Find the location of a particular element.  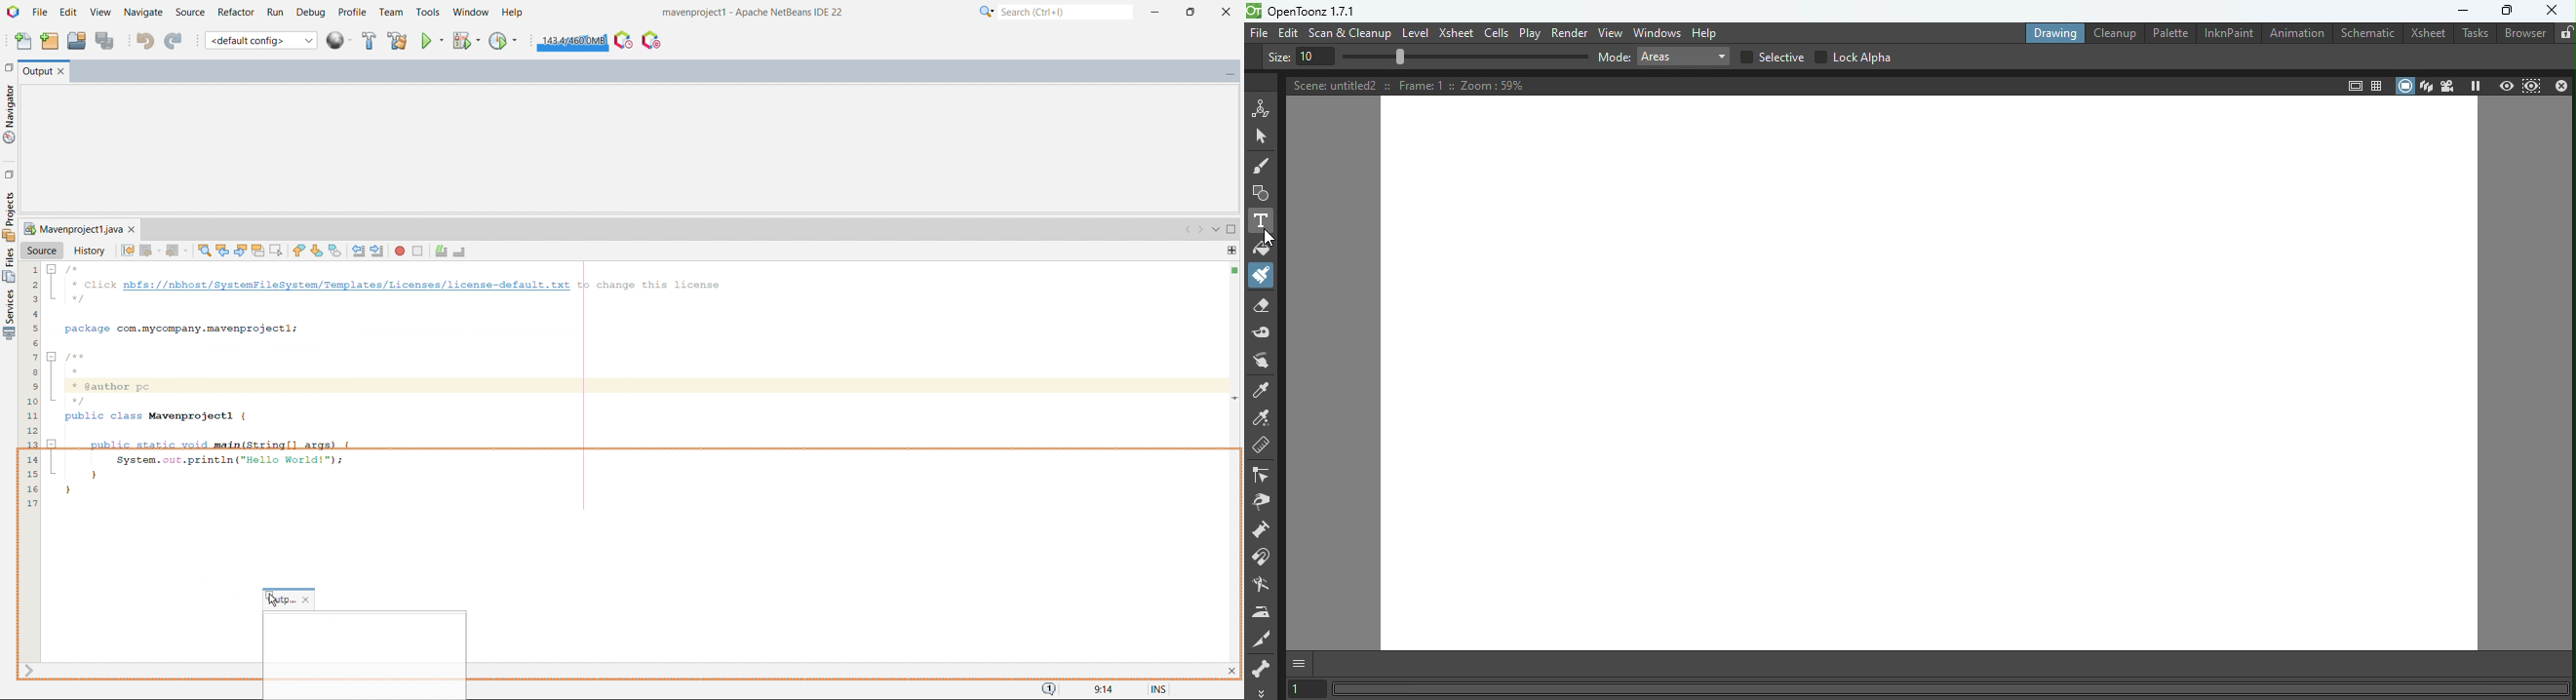

Mode is located at coordinates (1615, 58).